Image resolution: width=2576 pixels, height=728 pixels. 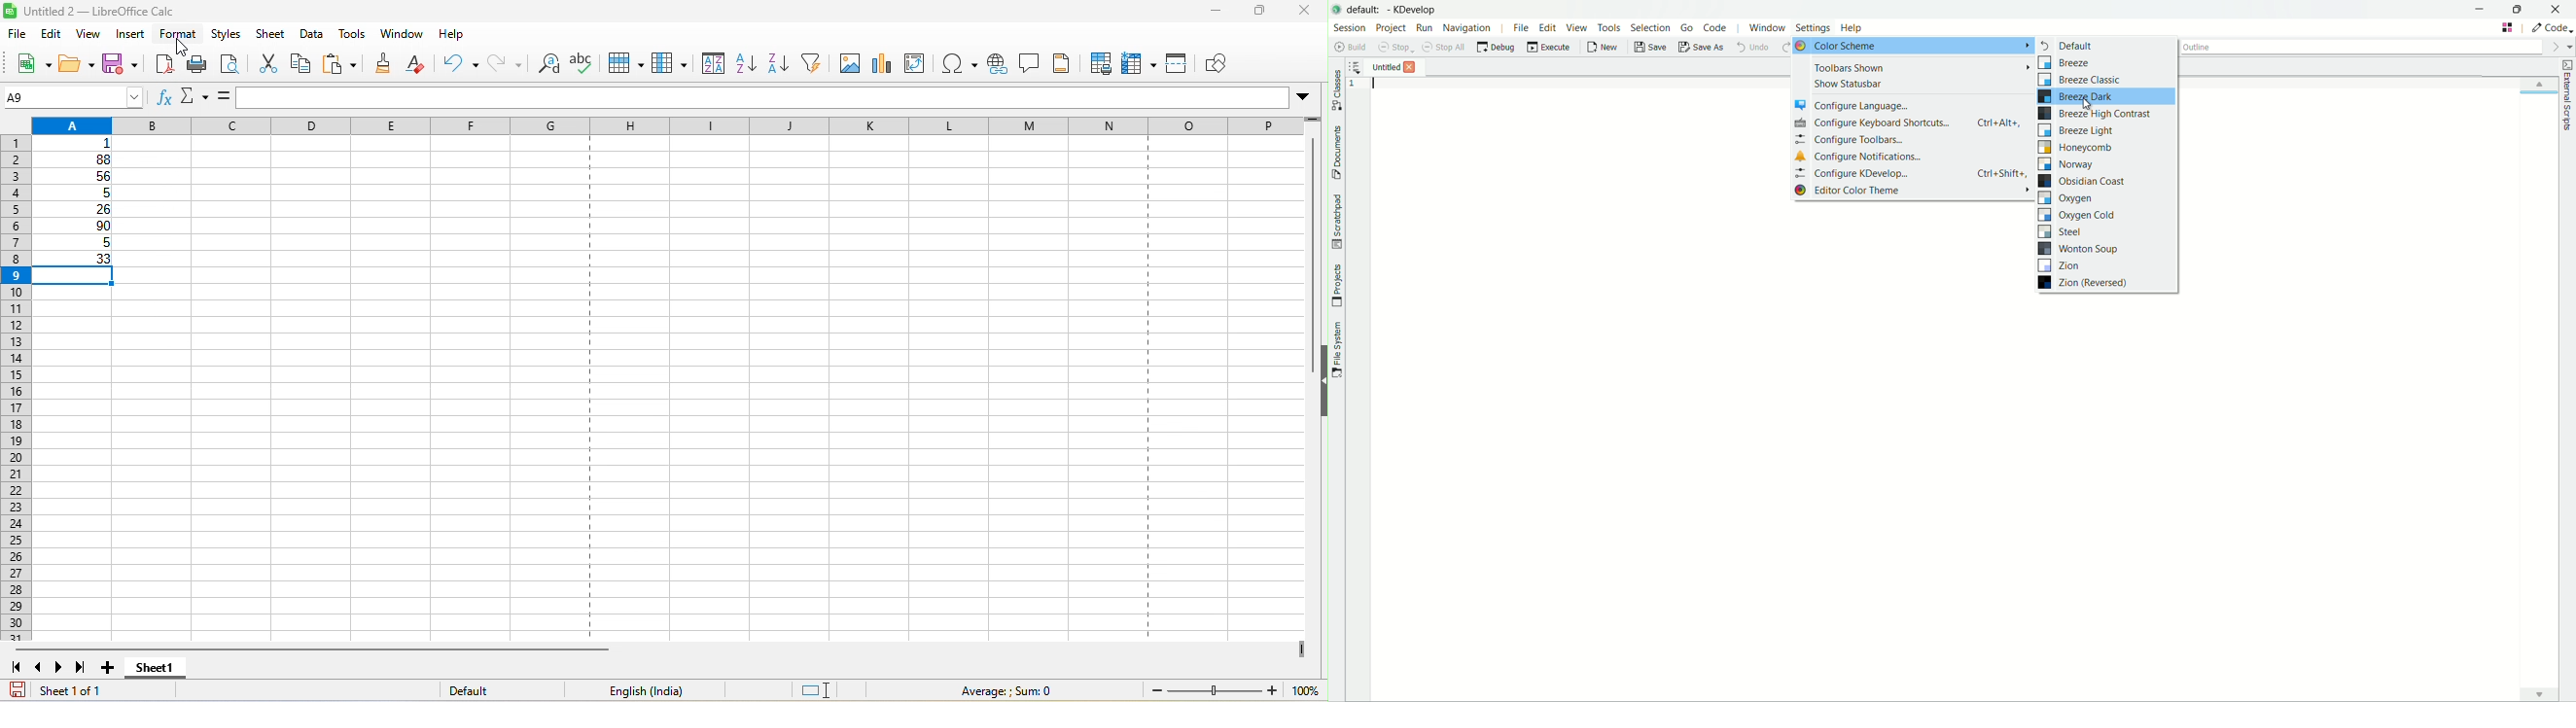 I want to click on 33, so click(x=76, y=260).